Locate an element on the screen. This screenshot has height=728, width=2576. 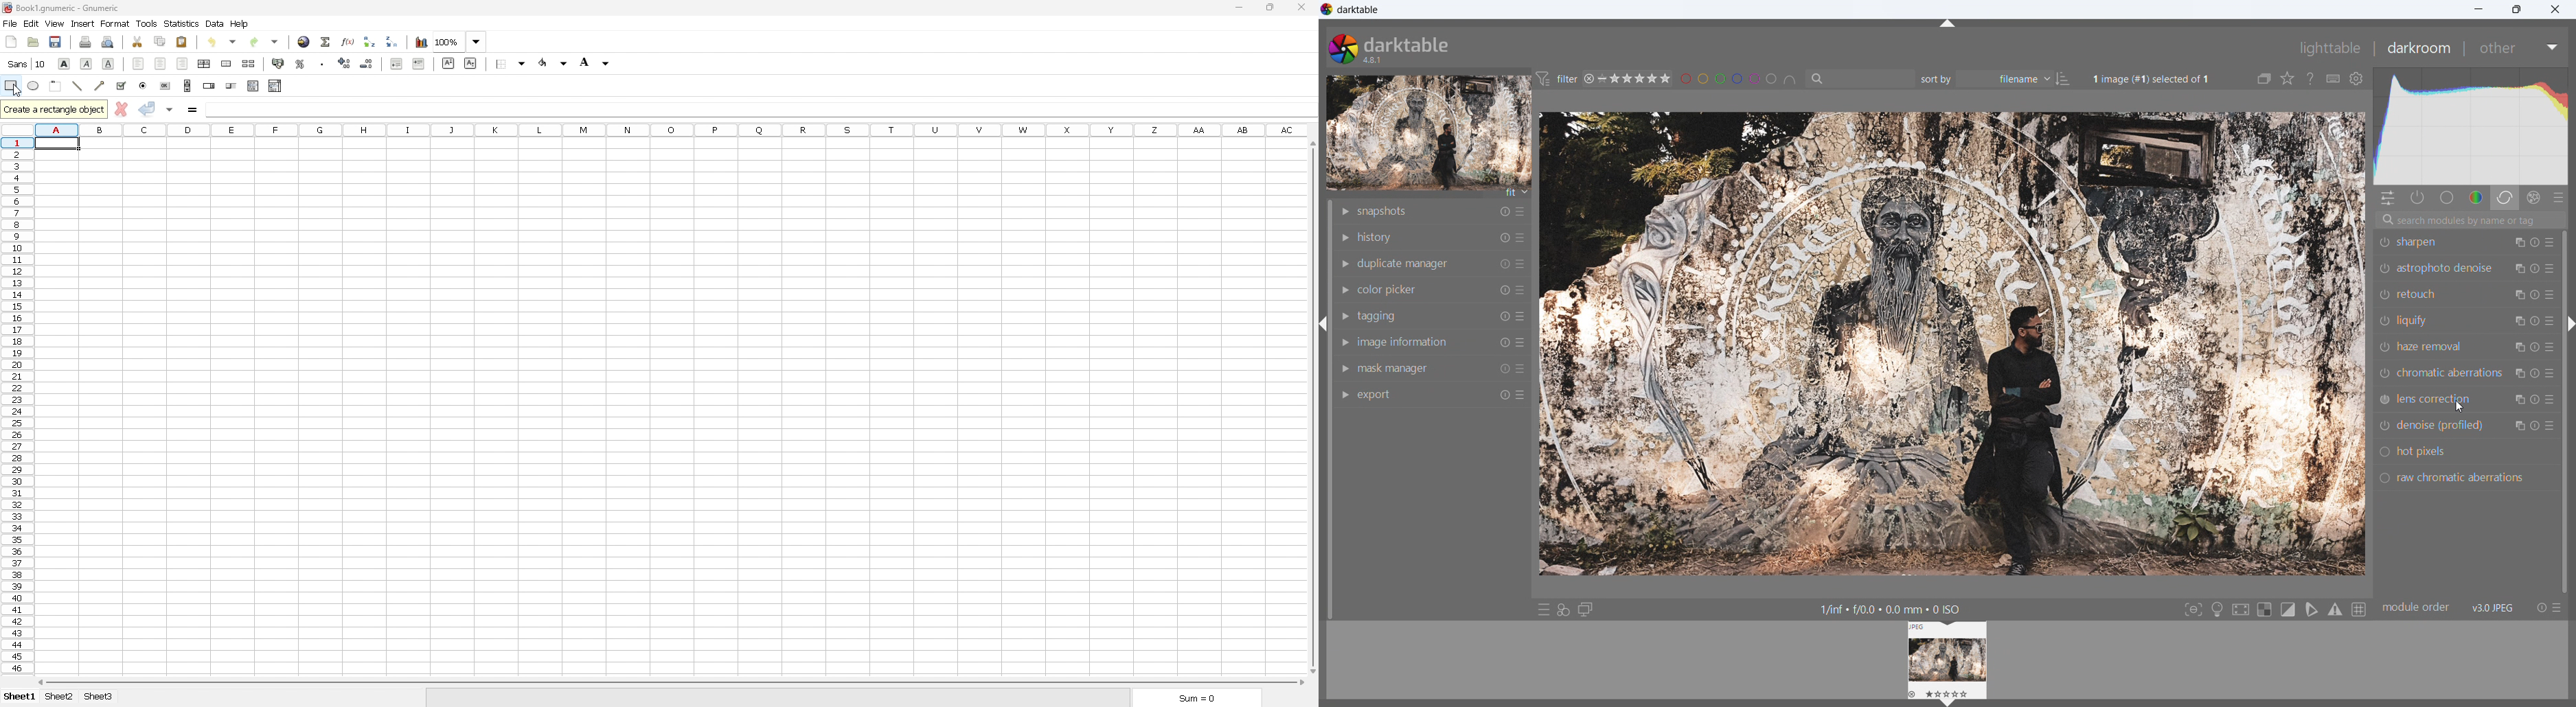
selected cell is located at coordinates (57, 144).